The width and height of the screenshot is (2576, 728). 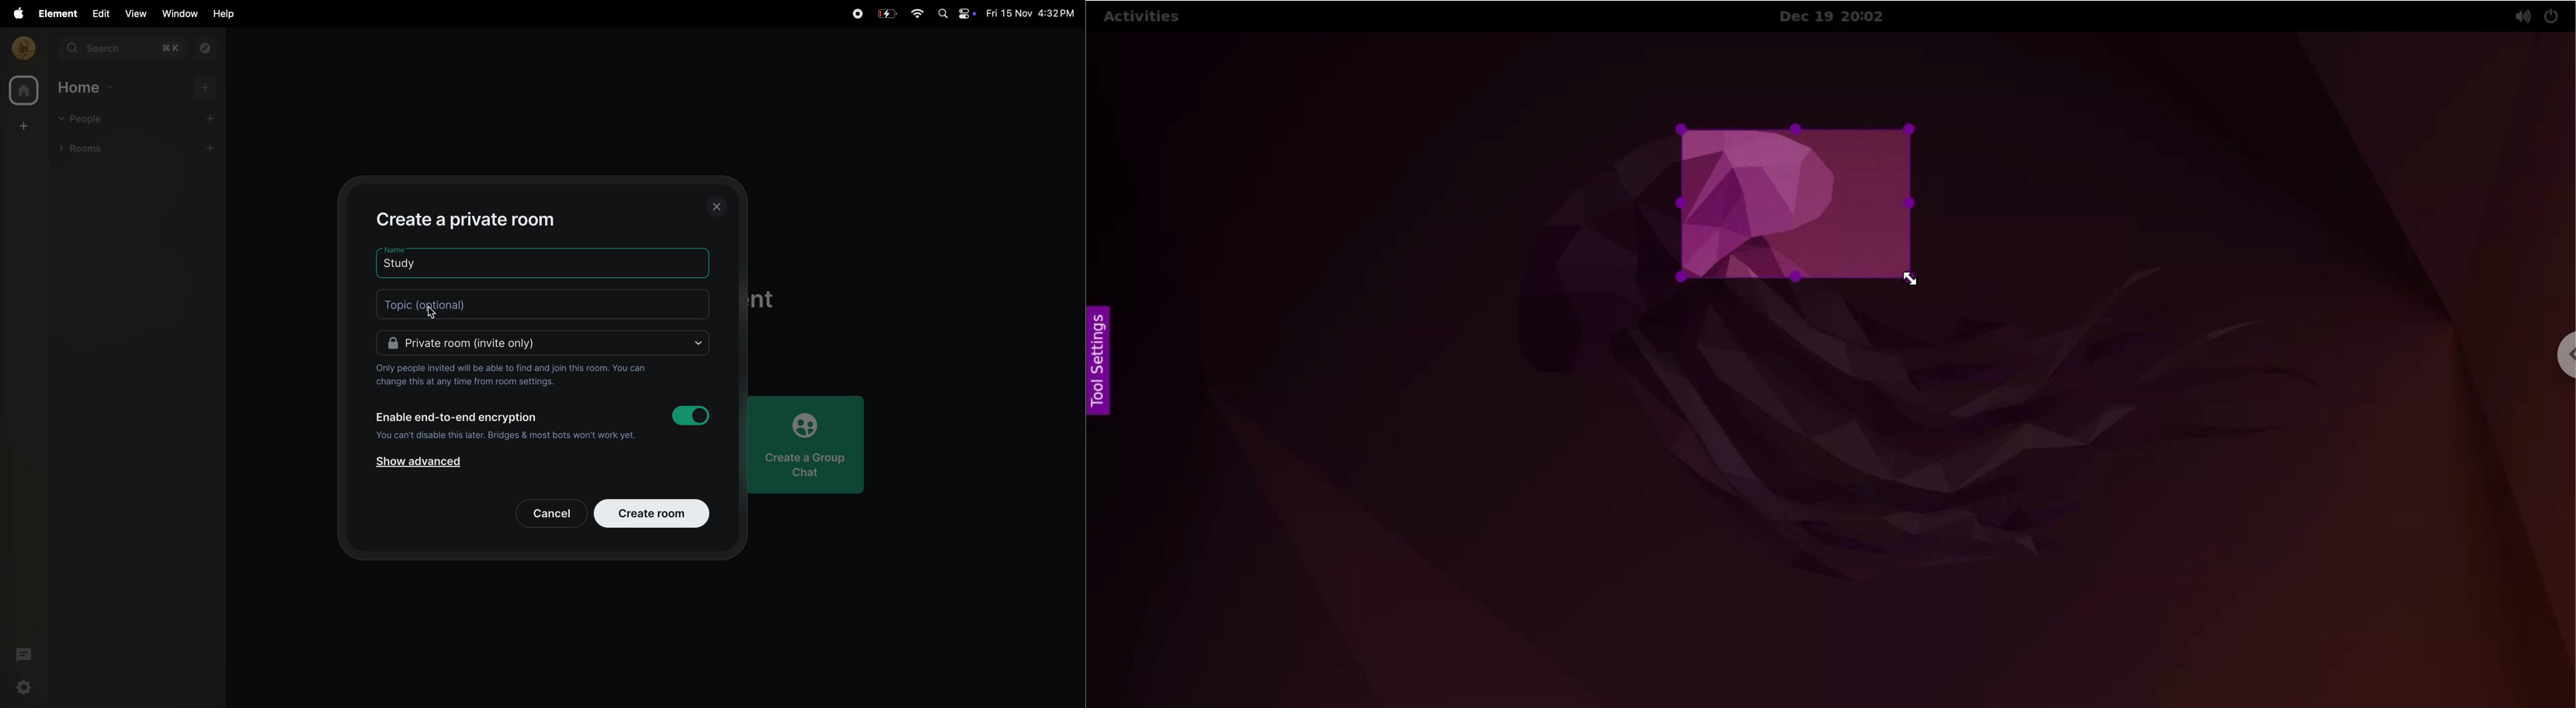 What do you see at coordinates (207, 49) in the screenshot?
I see `explore` at bounding box center [207, 49].